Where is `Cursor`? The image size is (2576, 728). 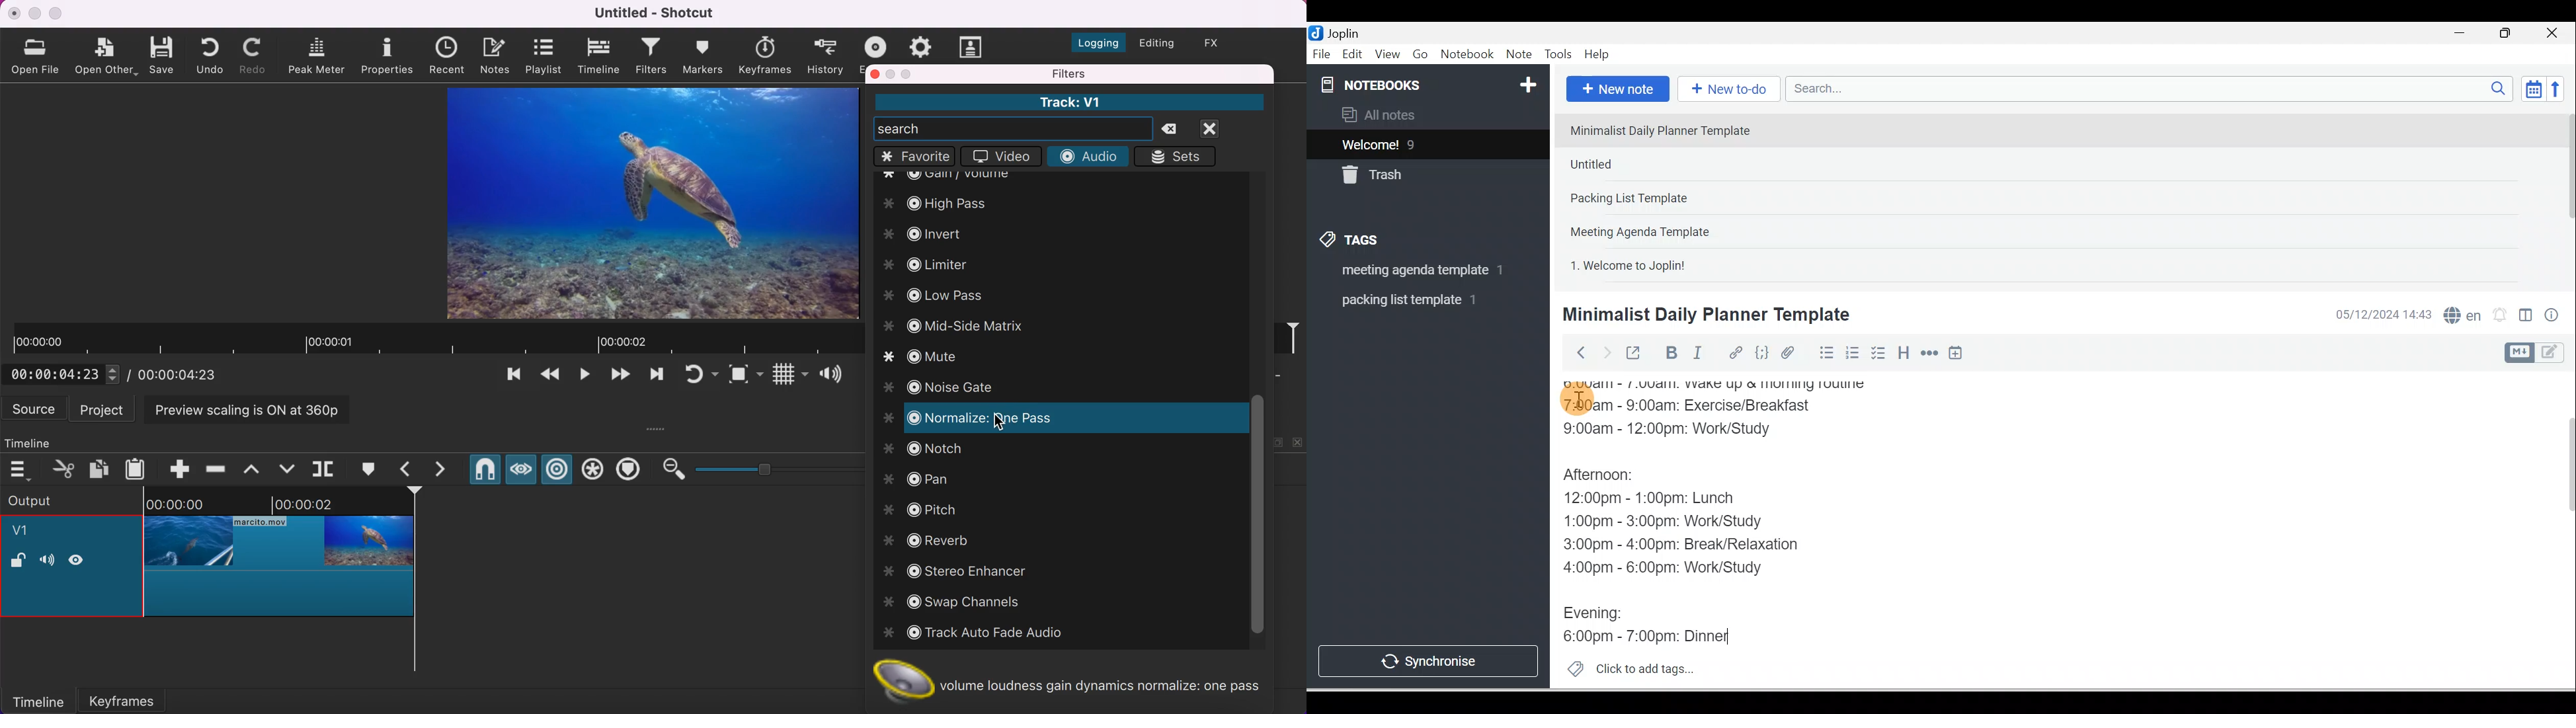 Cursor is located at coordinates (1578, 397).